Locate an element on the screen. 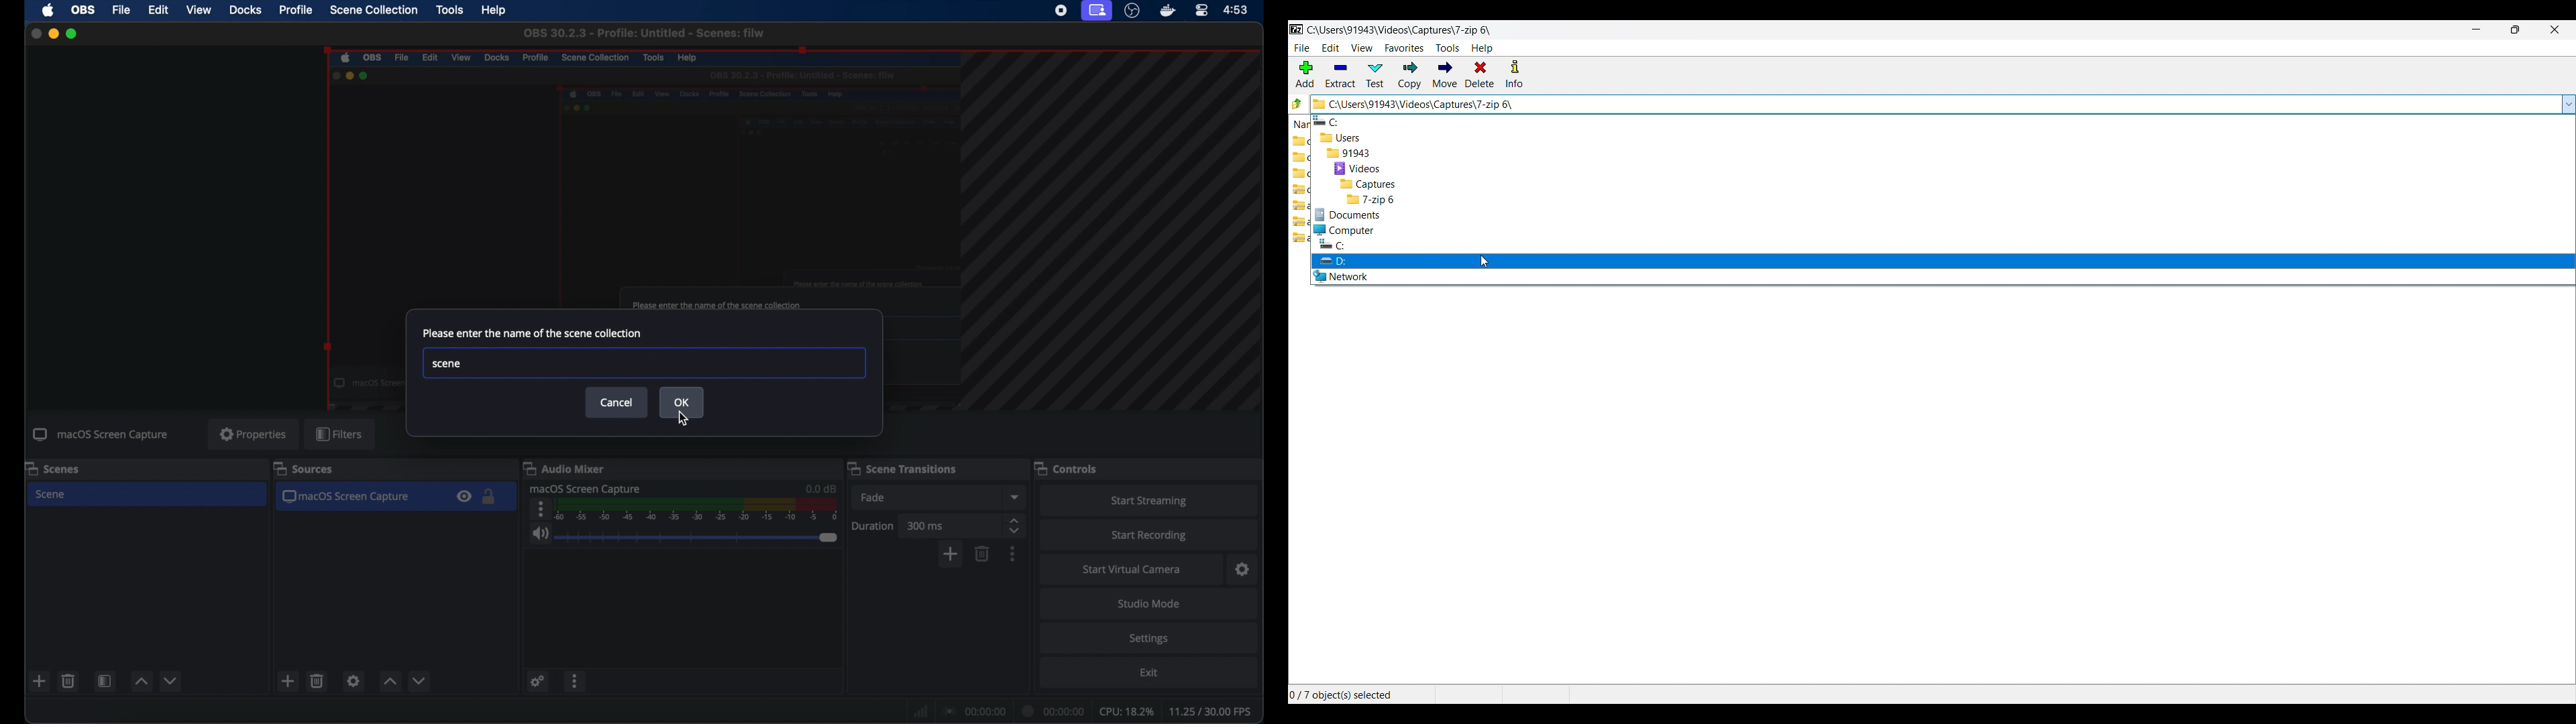  300 ms is located at coordinates (925, 525).